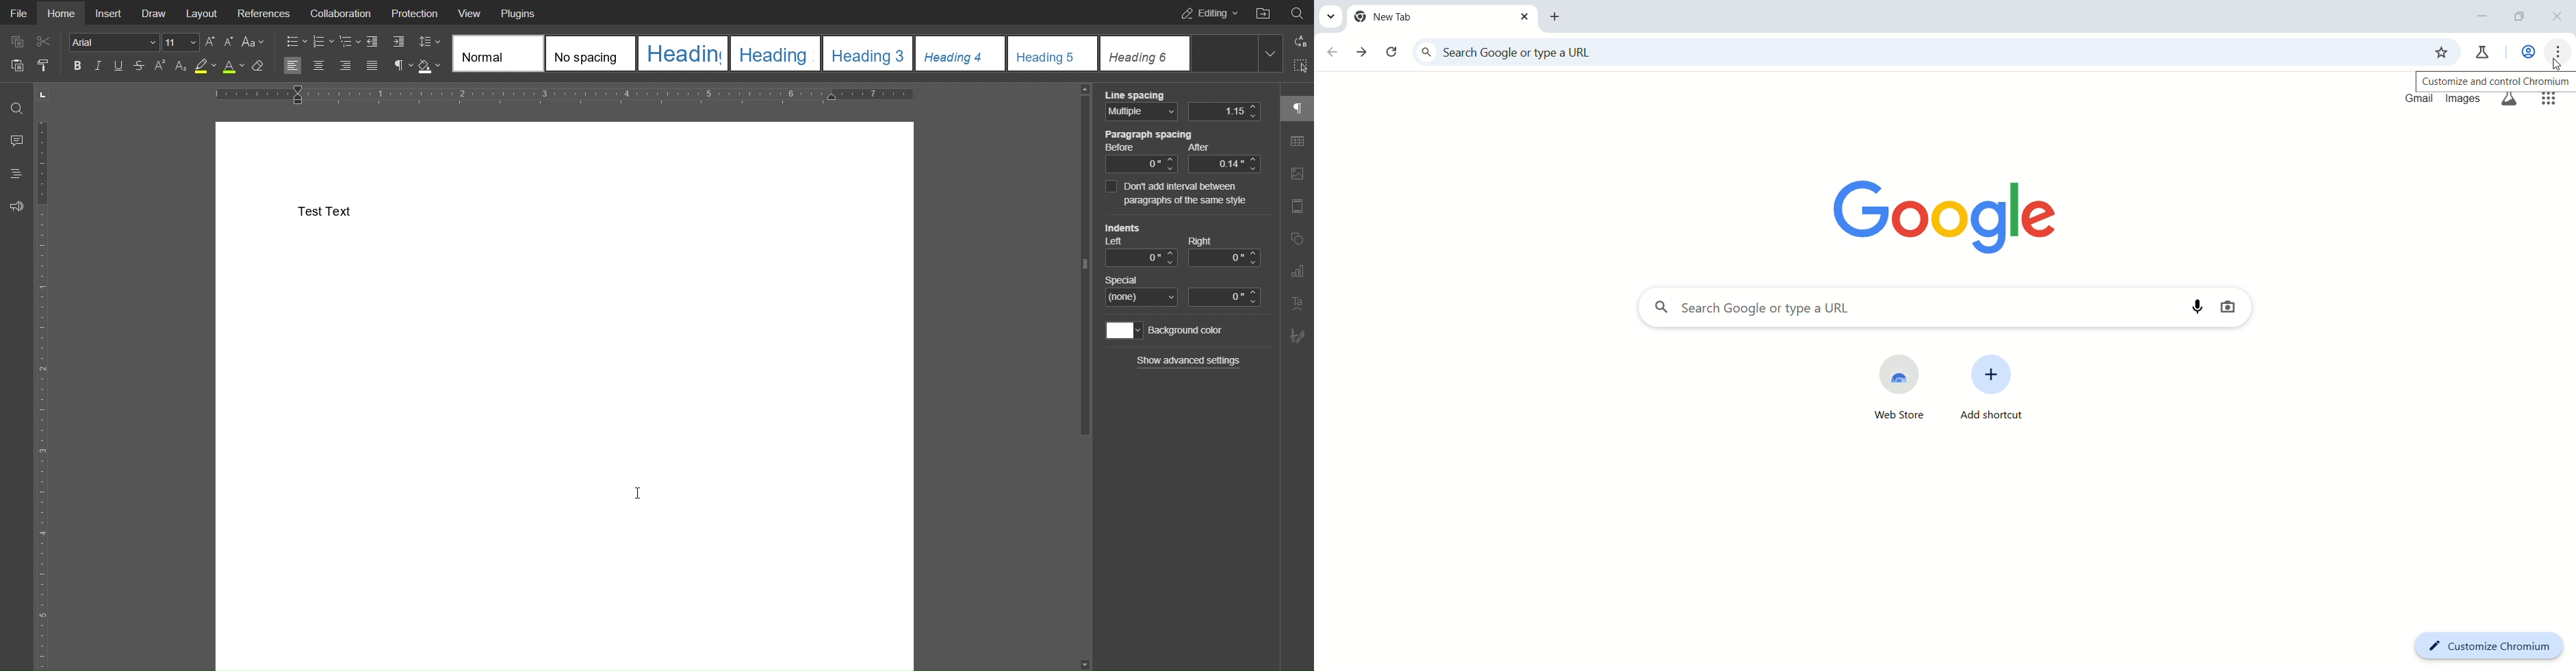  What do you see at coordinates (205, 66) in the screenshot?
I see `Highlight` at bounding box center [205, 66].